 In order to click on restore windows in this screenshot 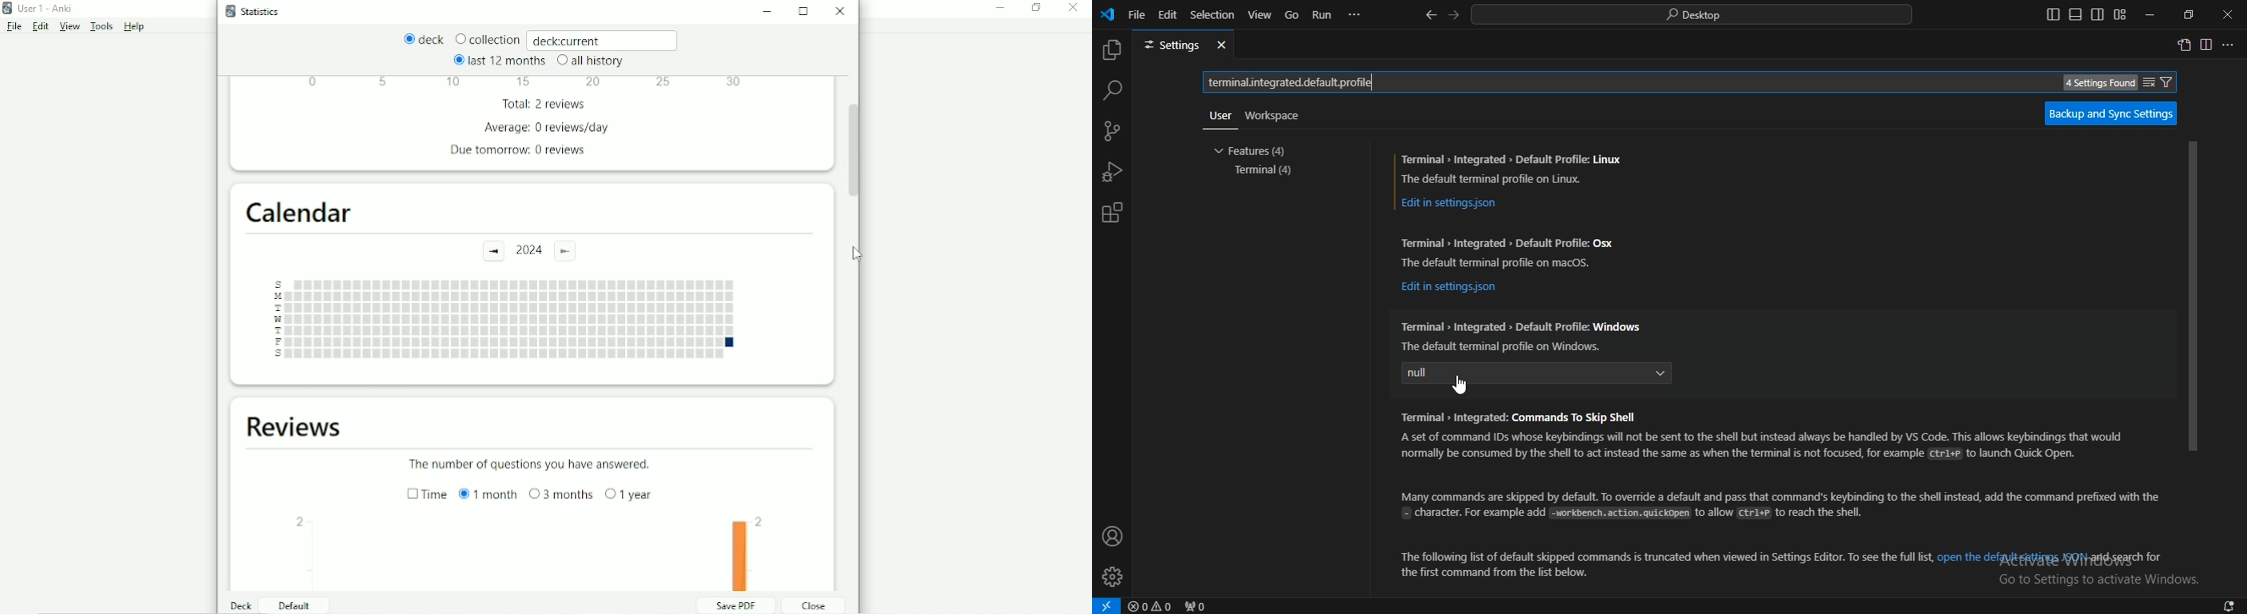, I will do `click(2186, 15)`.